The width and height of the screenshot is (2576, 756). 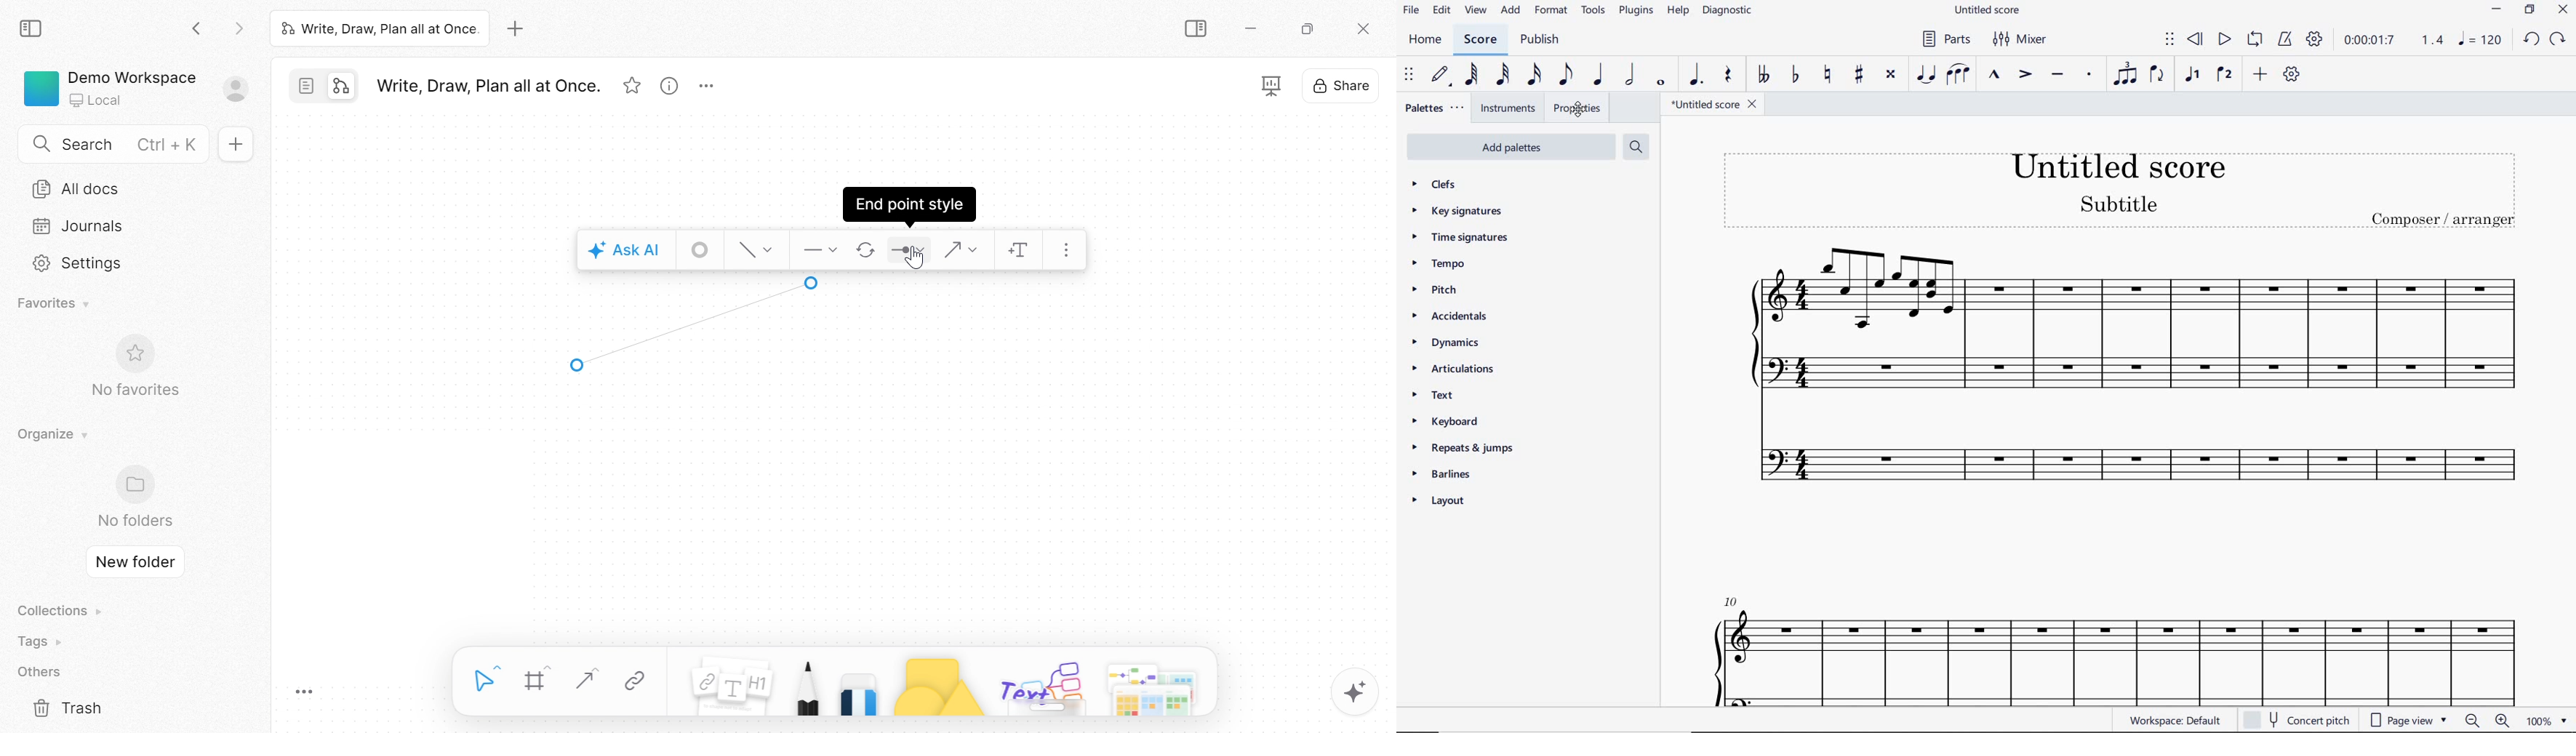 I want to click on TOOLS, so click(x=1594, y=11).